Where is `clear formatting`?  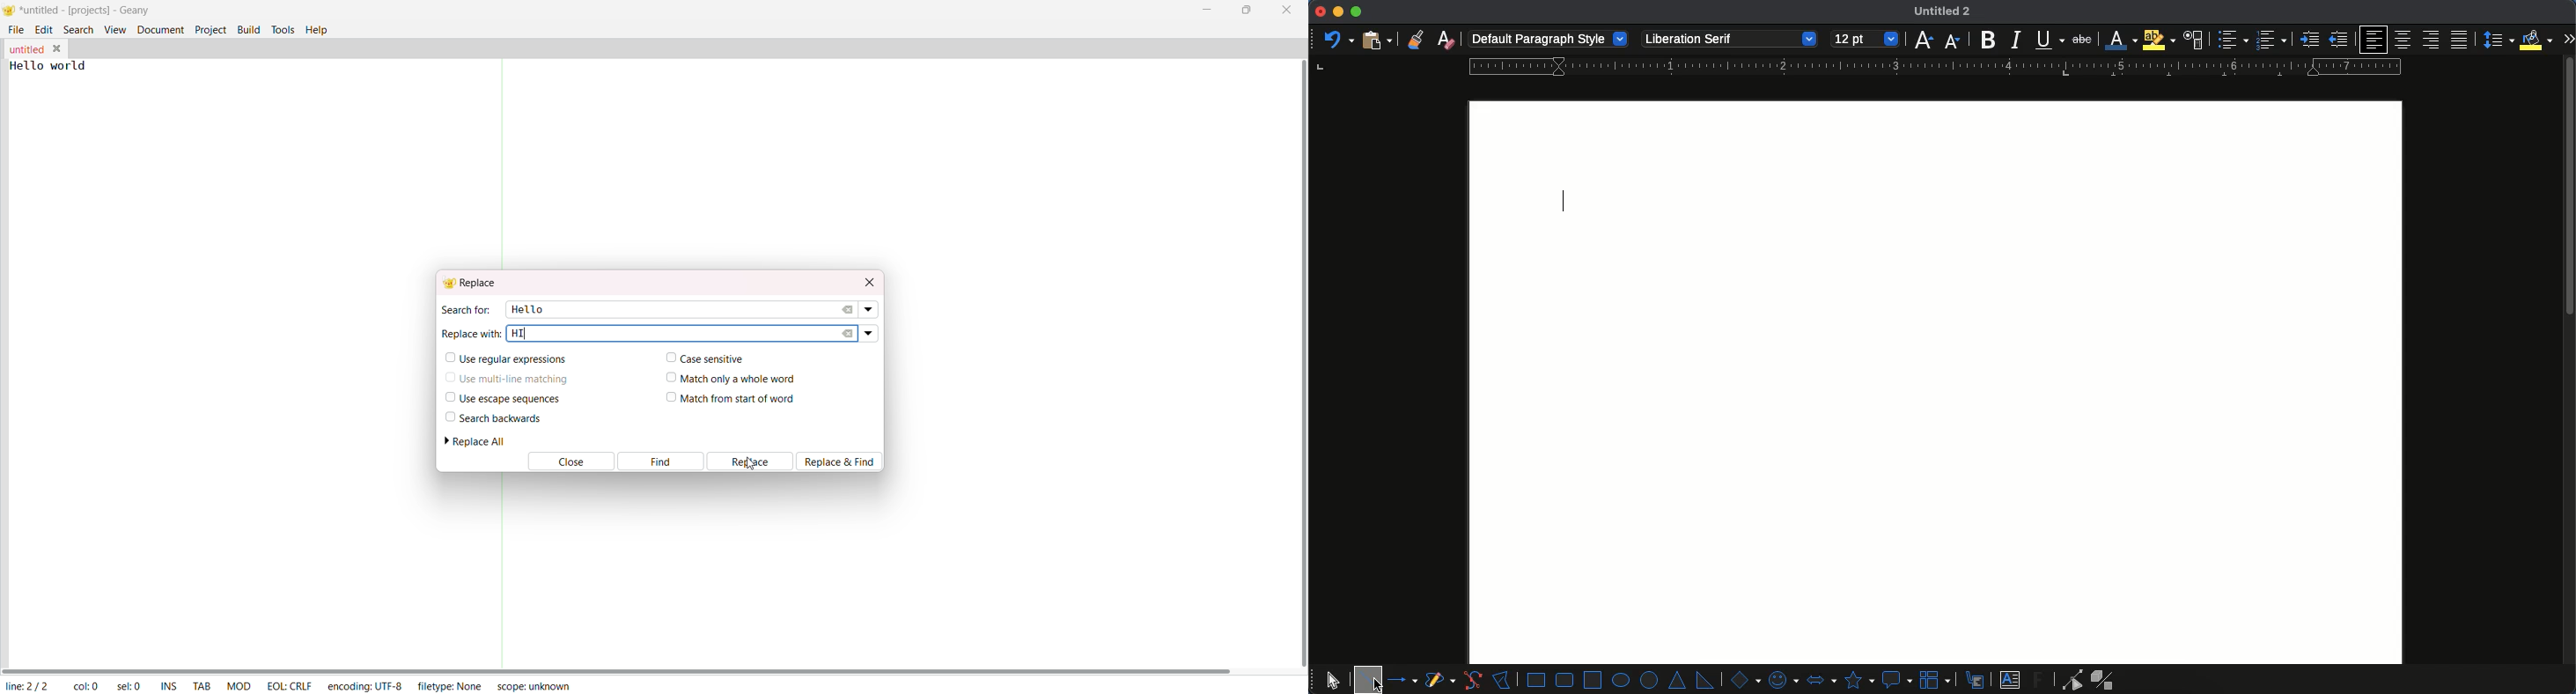 clear formatting is located at coordinates (1446, 40).